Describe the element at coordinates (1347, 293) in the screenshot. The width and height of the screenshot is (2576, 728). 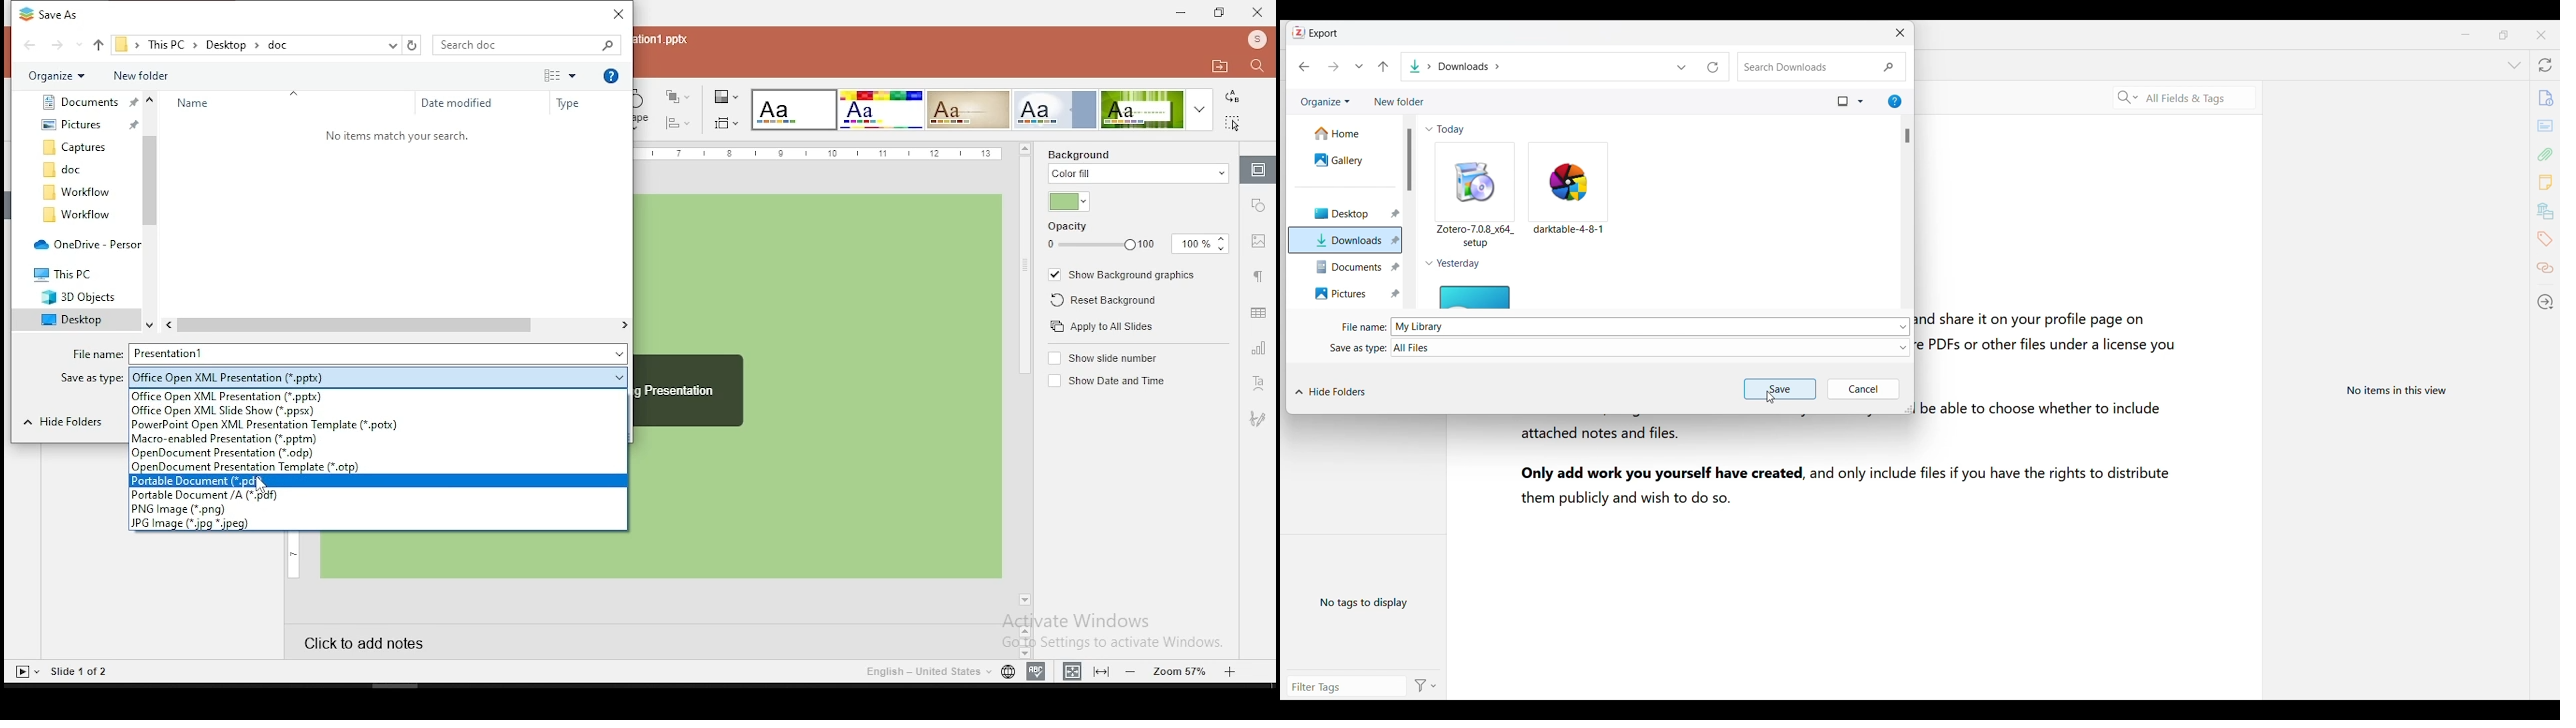
I see `Pictures` at that location.